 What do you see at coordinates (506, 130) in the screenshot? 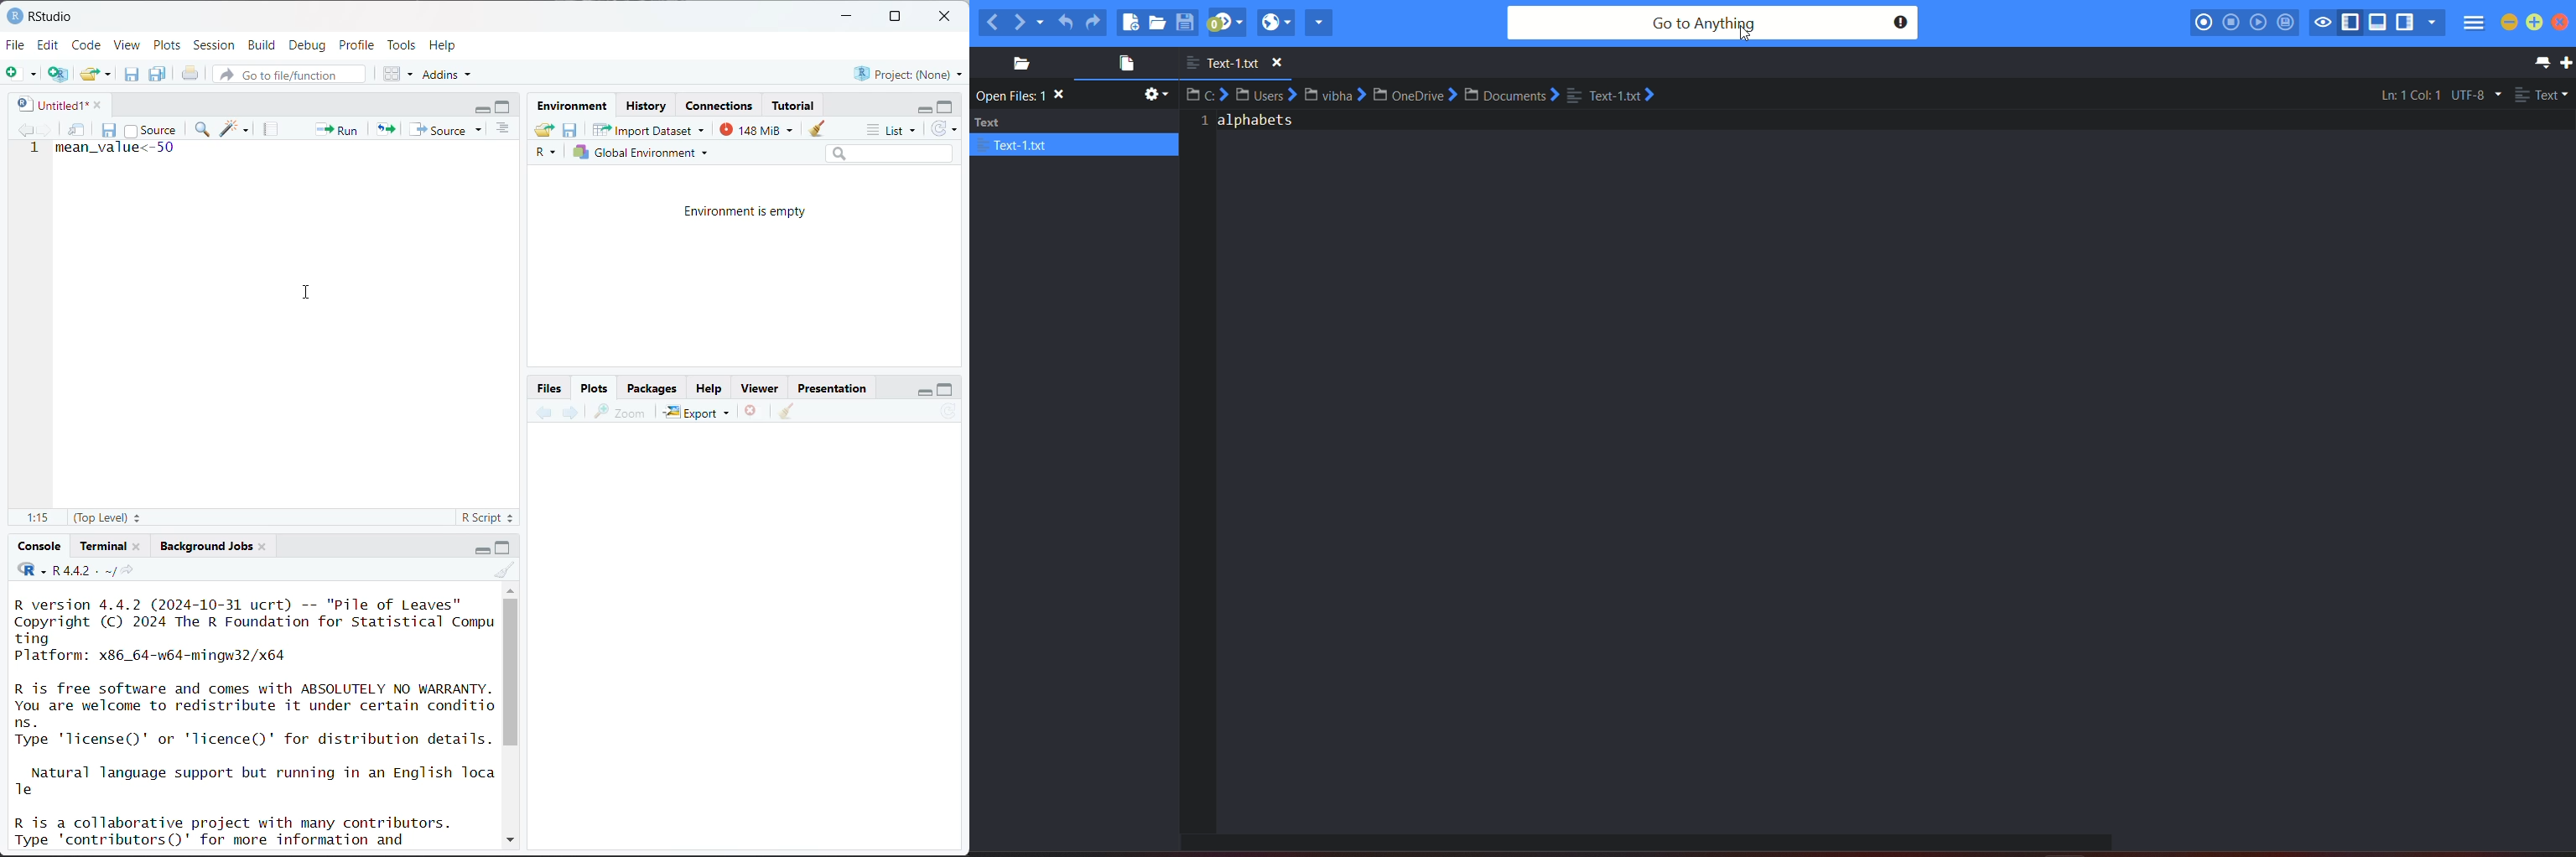
I see `show document outline` at bounding box center [506, 130].